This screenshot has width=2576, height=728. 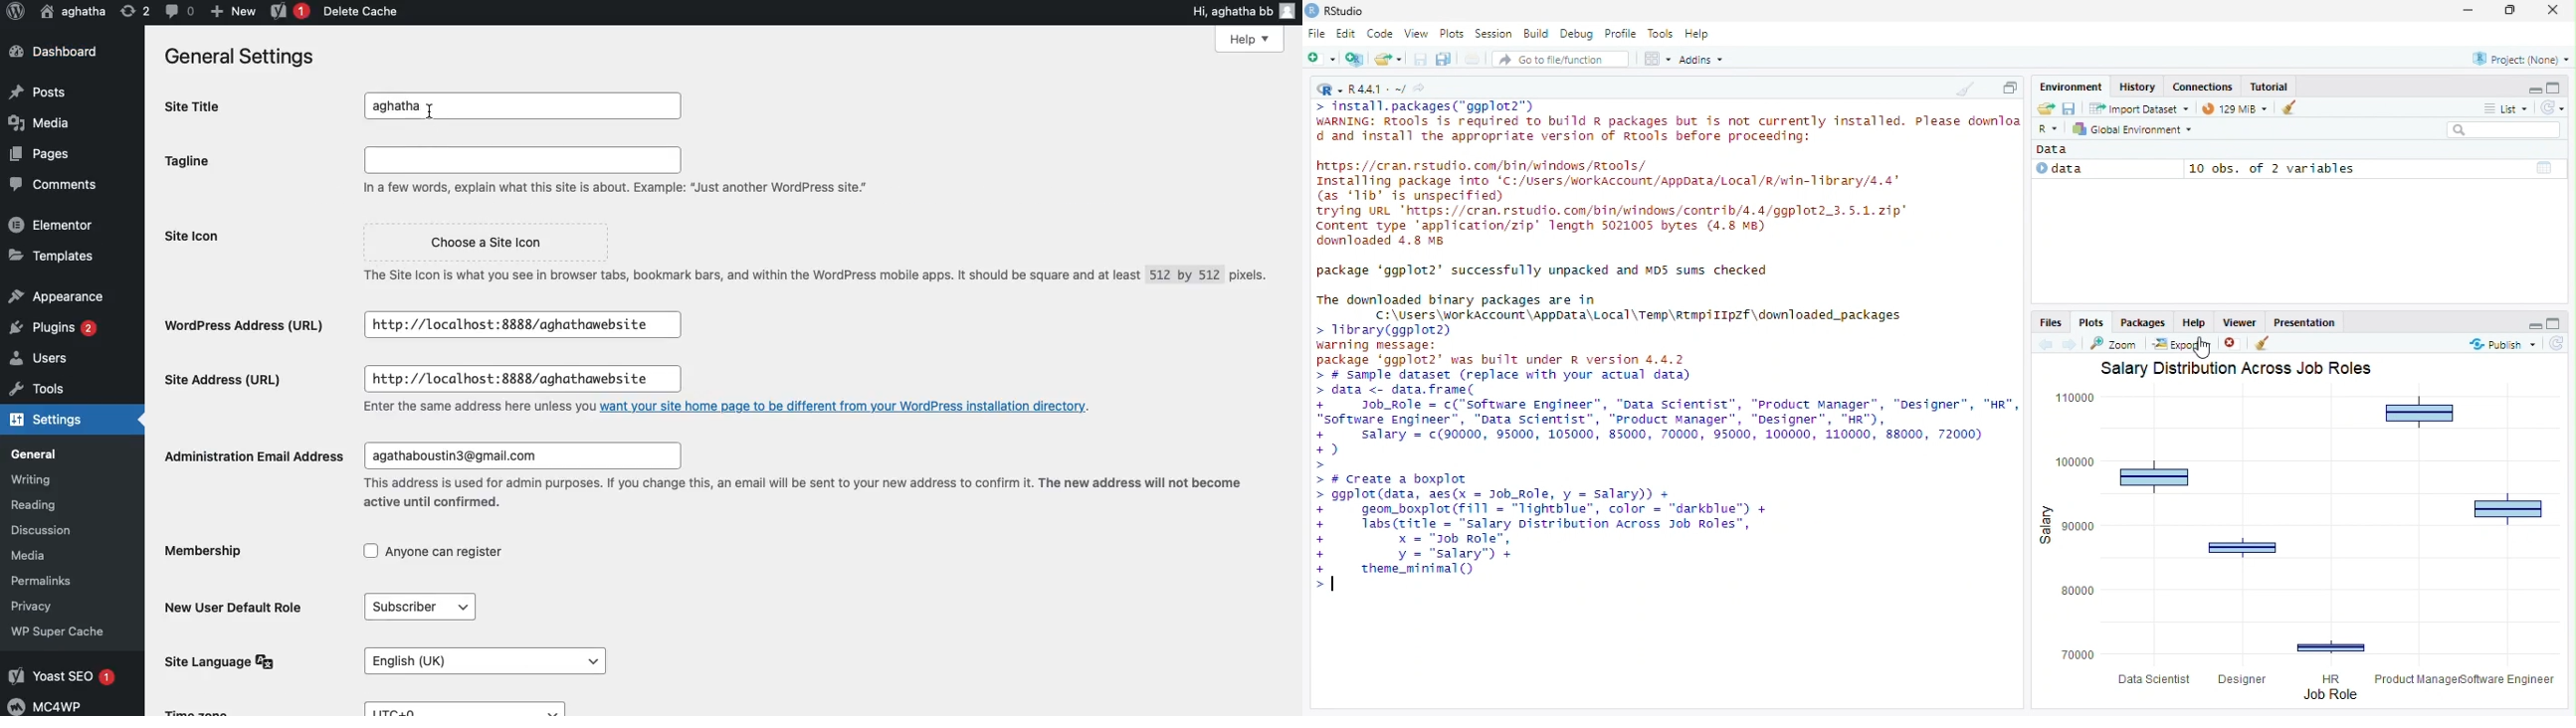 What do you see at coordinates (2044, 345) in the screenshot?
I see `previous topic` at bounding box center [2044, 345].